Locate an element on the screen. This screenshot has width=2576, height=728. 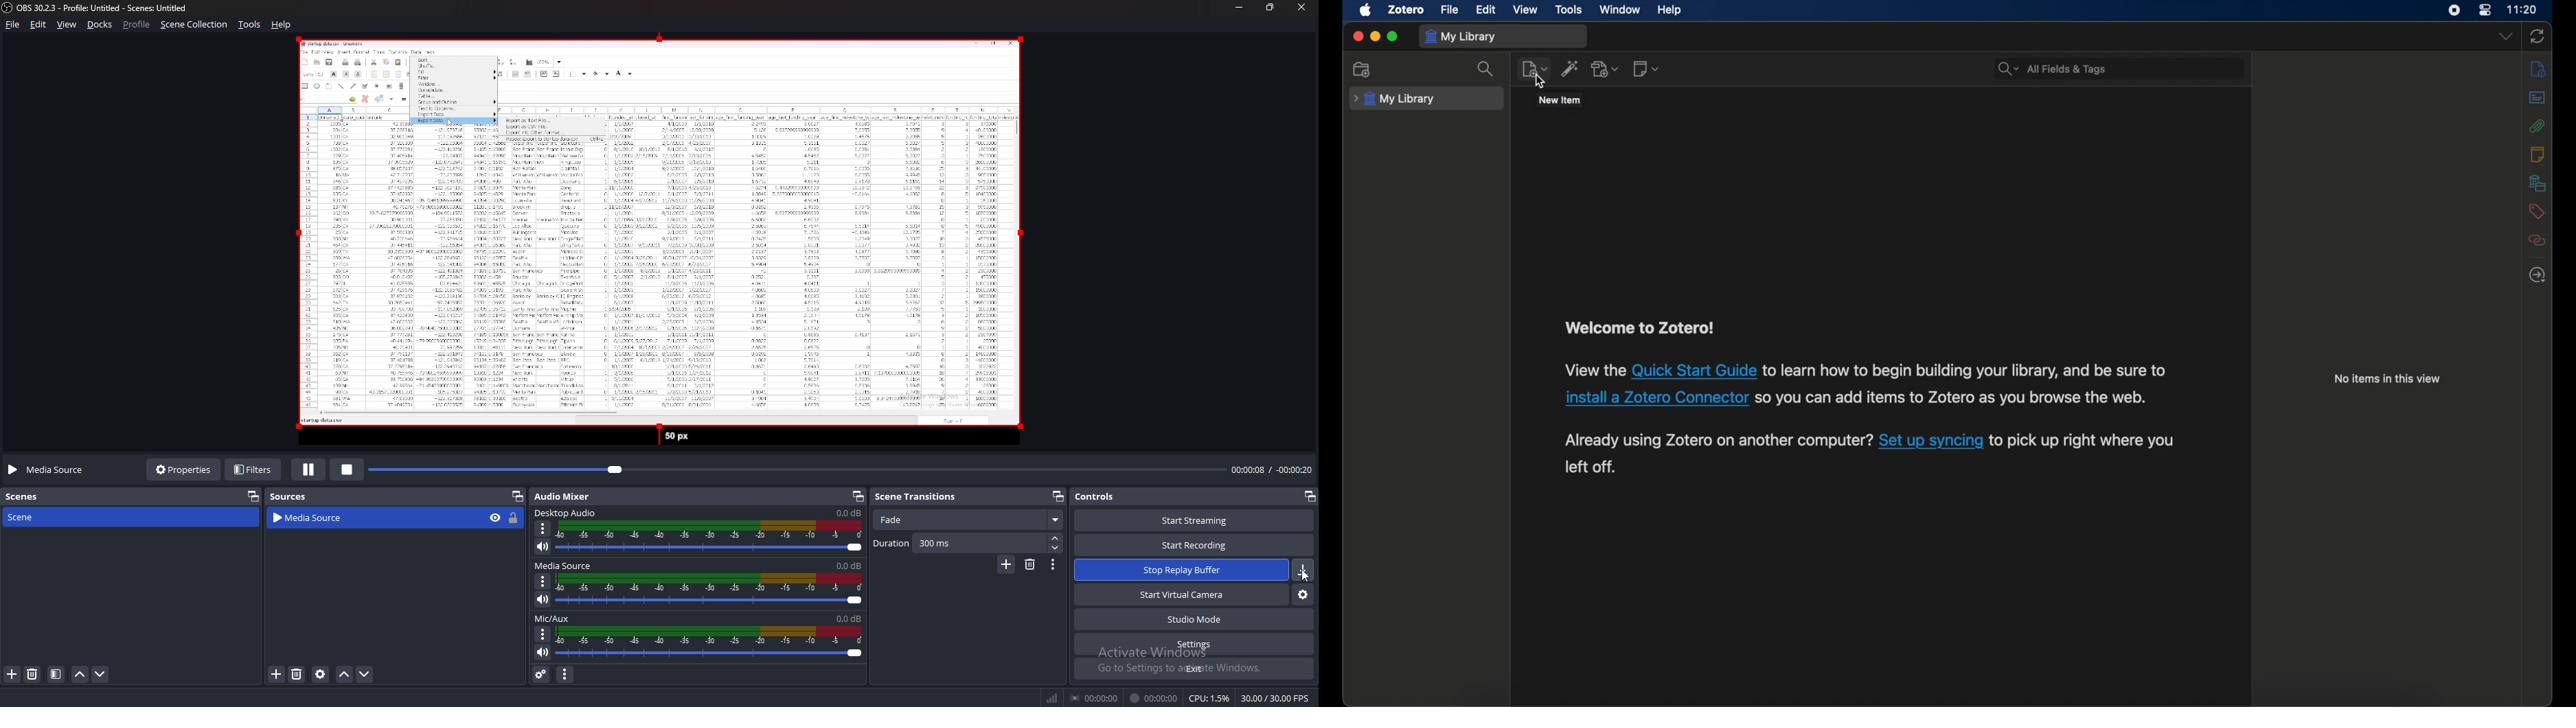
Welcome to Zotero!

View the Quick Start Guide to learn how to begin building your library, and be sure to
install a Zotero Connector so you can add items to Zotero as you browse the web.
Already using Zotero on another computer? Set up syncing to pick up right where you
left off. is located at coordinates (1882, 403).